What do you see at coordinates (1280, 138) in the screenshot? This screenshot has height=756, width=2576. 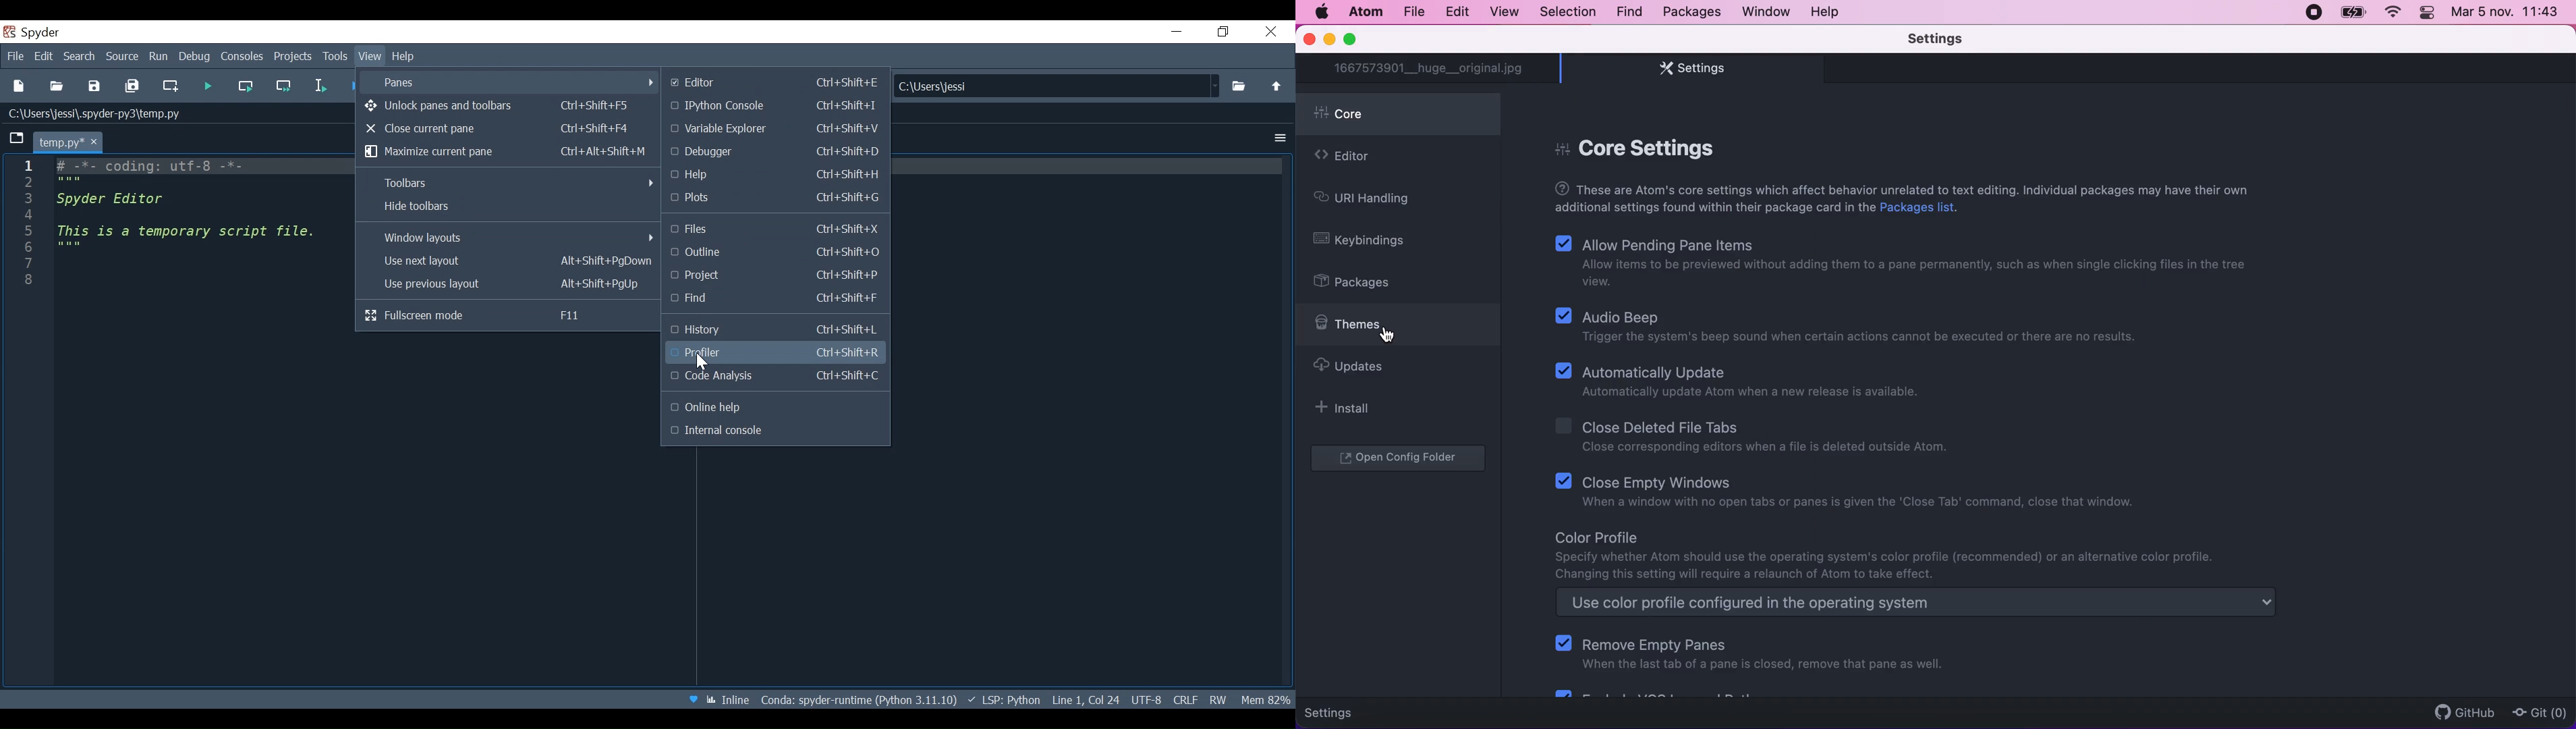 I see `Options` at bounding box center [1280, 138].